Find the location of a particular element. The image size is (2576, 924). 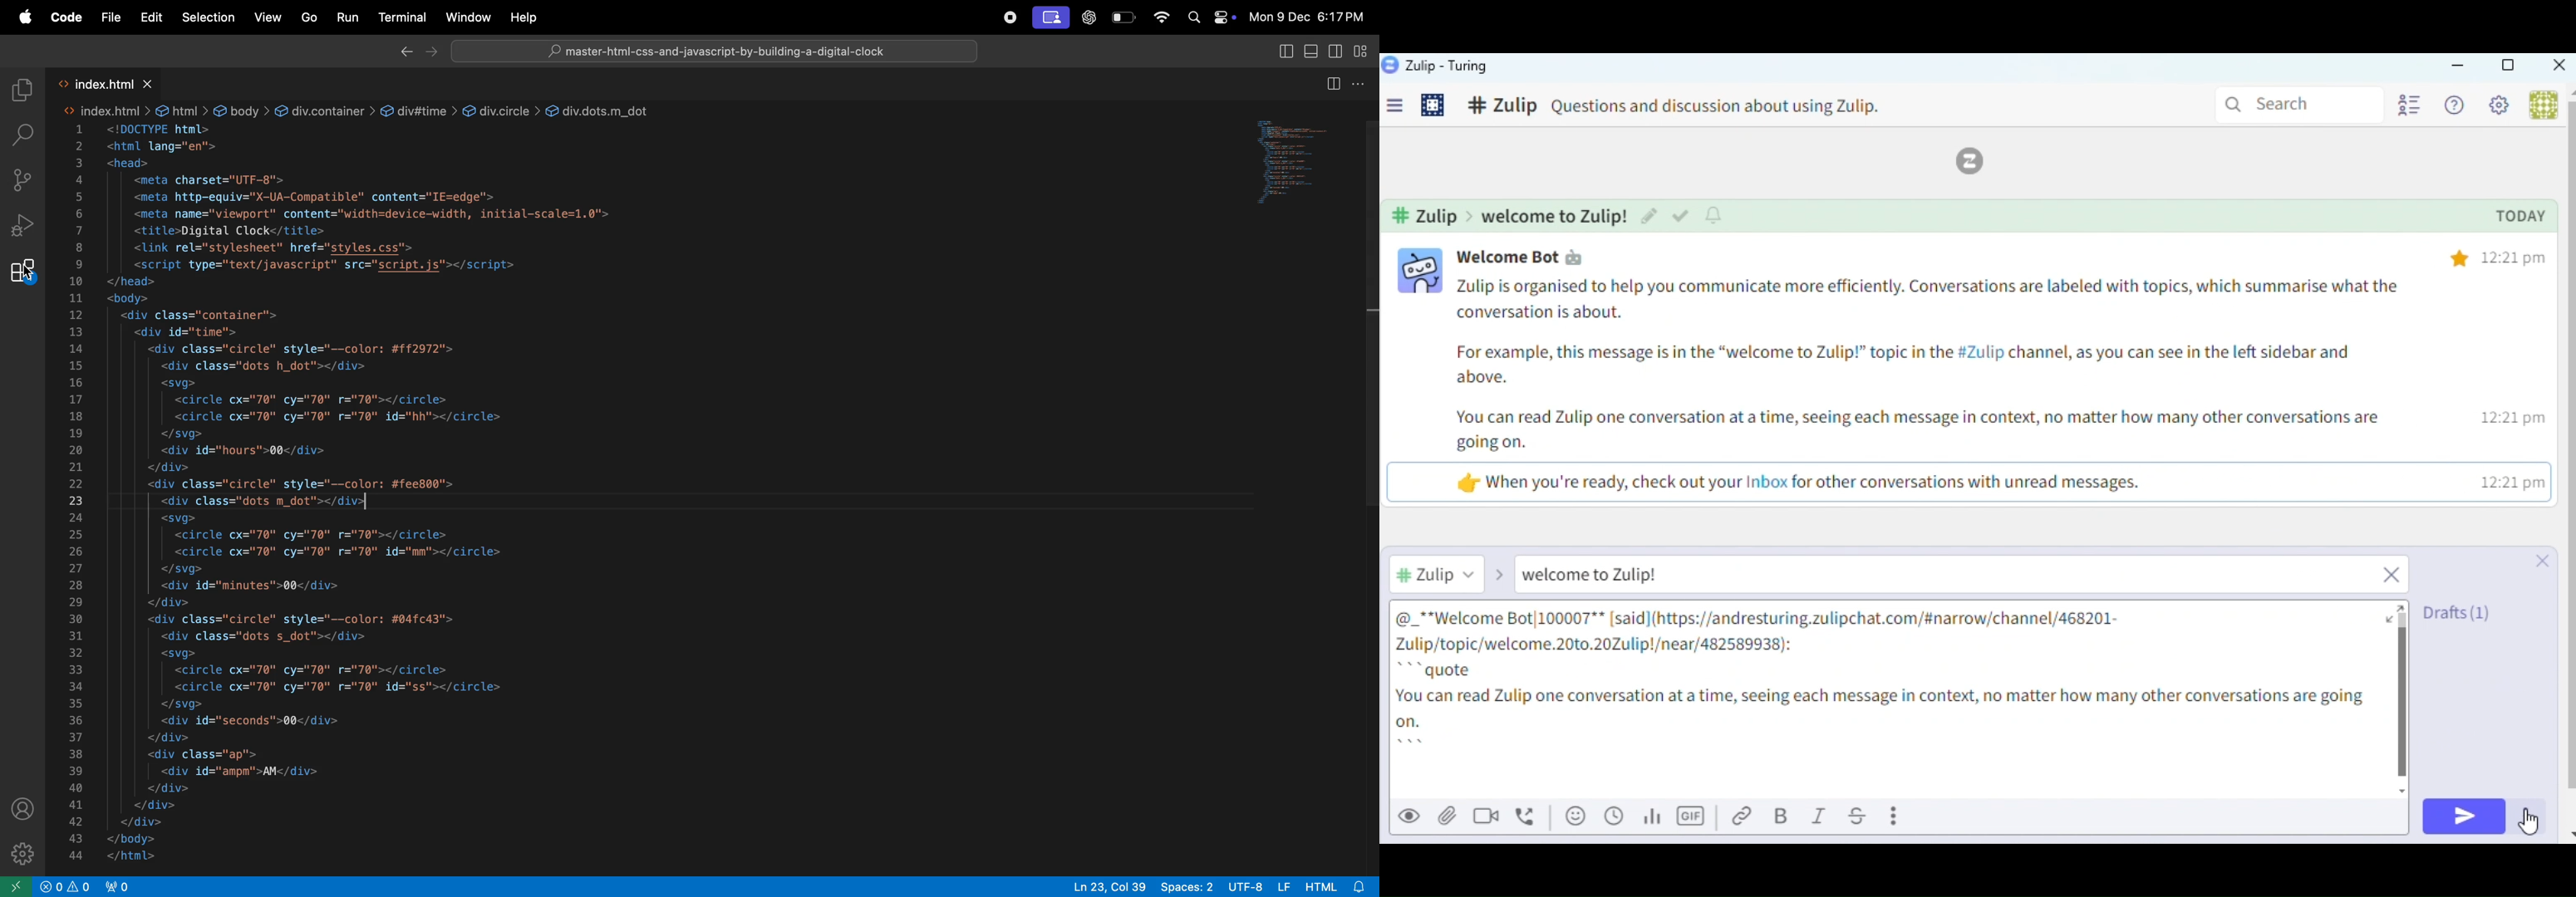

message is located at coordinates (1933, 389).